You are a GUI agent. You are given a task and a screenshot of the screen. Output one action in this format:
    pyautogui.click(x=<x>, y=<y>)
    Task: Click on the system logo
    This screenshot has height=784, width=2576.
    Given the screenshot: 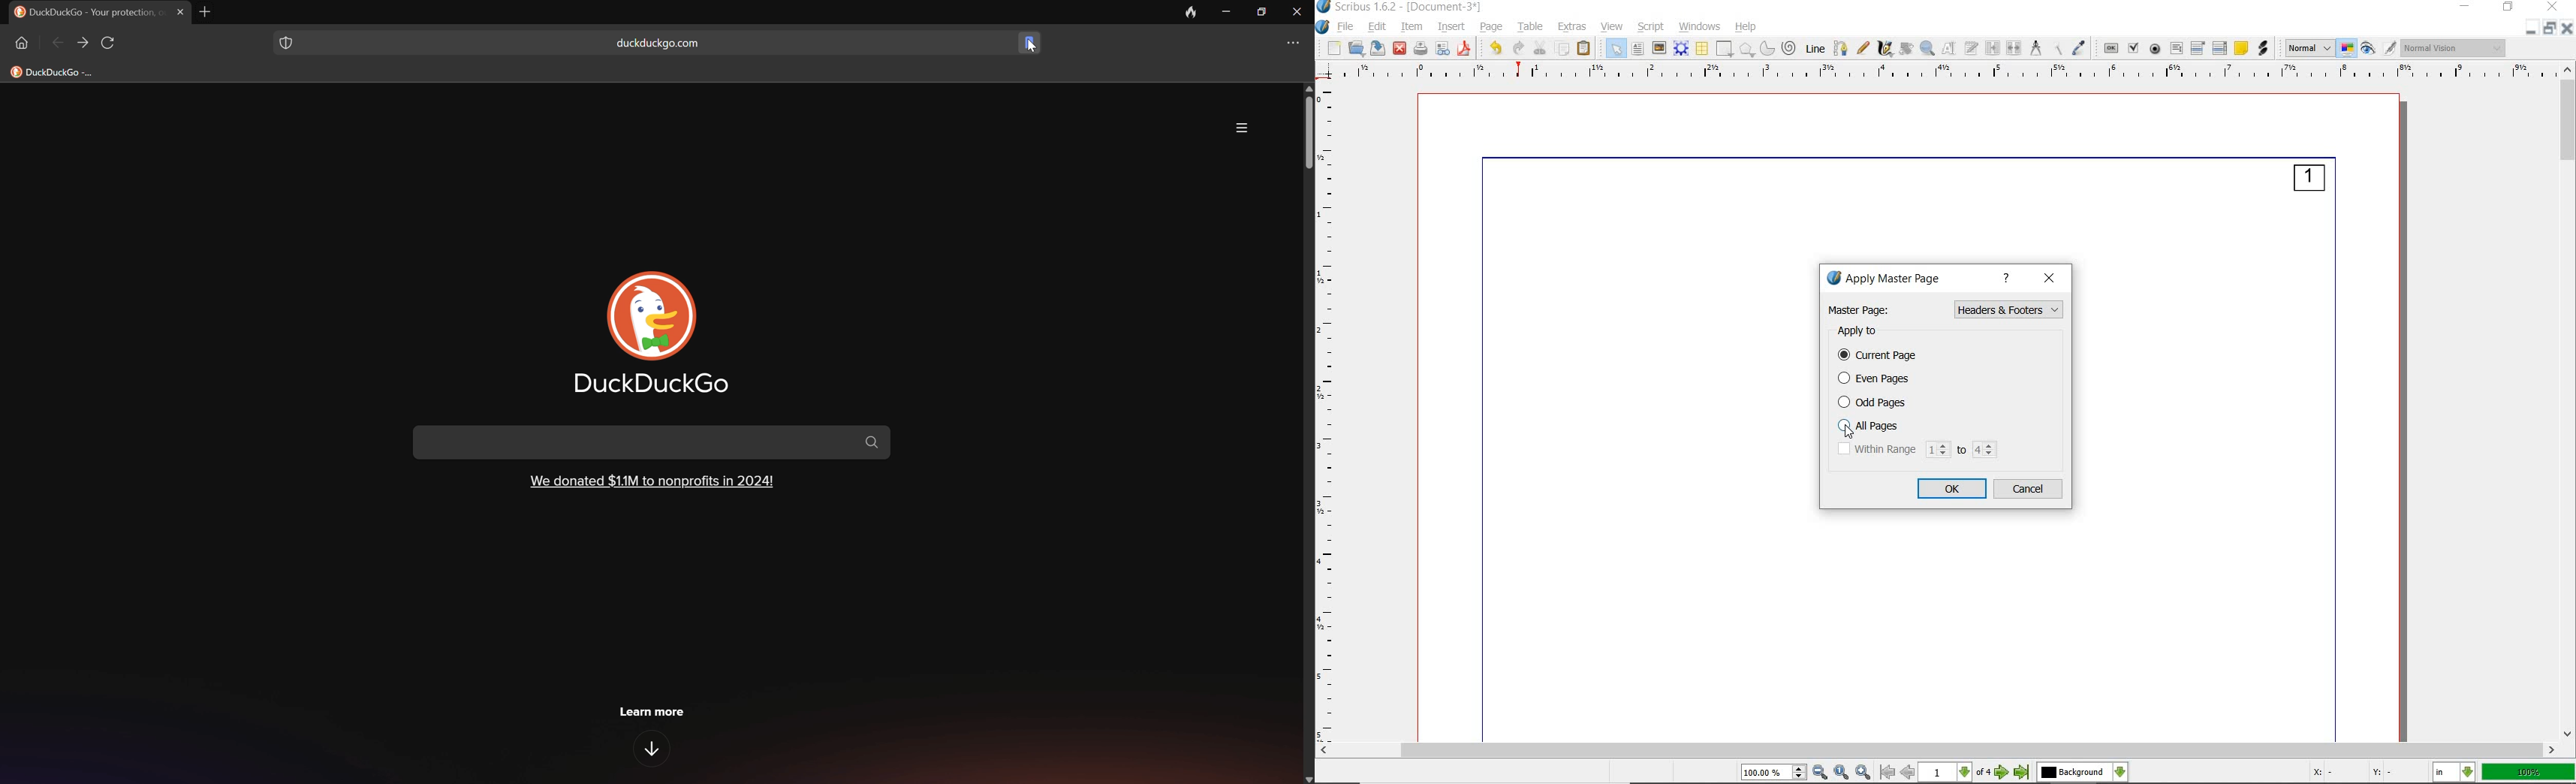 What is the action you would take?
    pyautogui.click(x=1323, y=28)
    